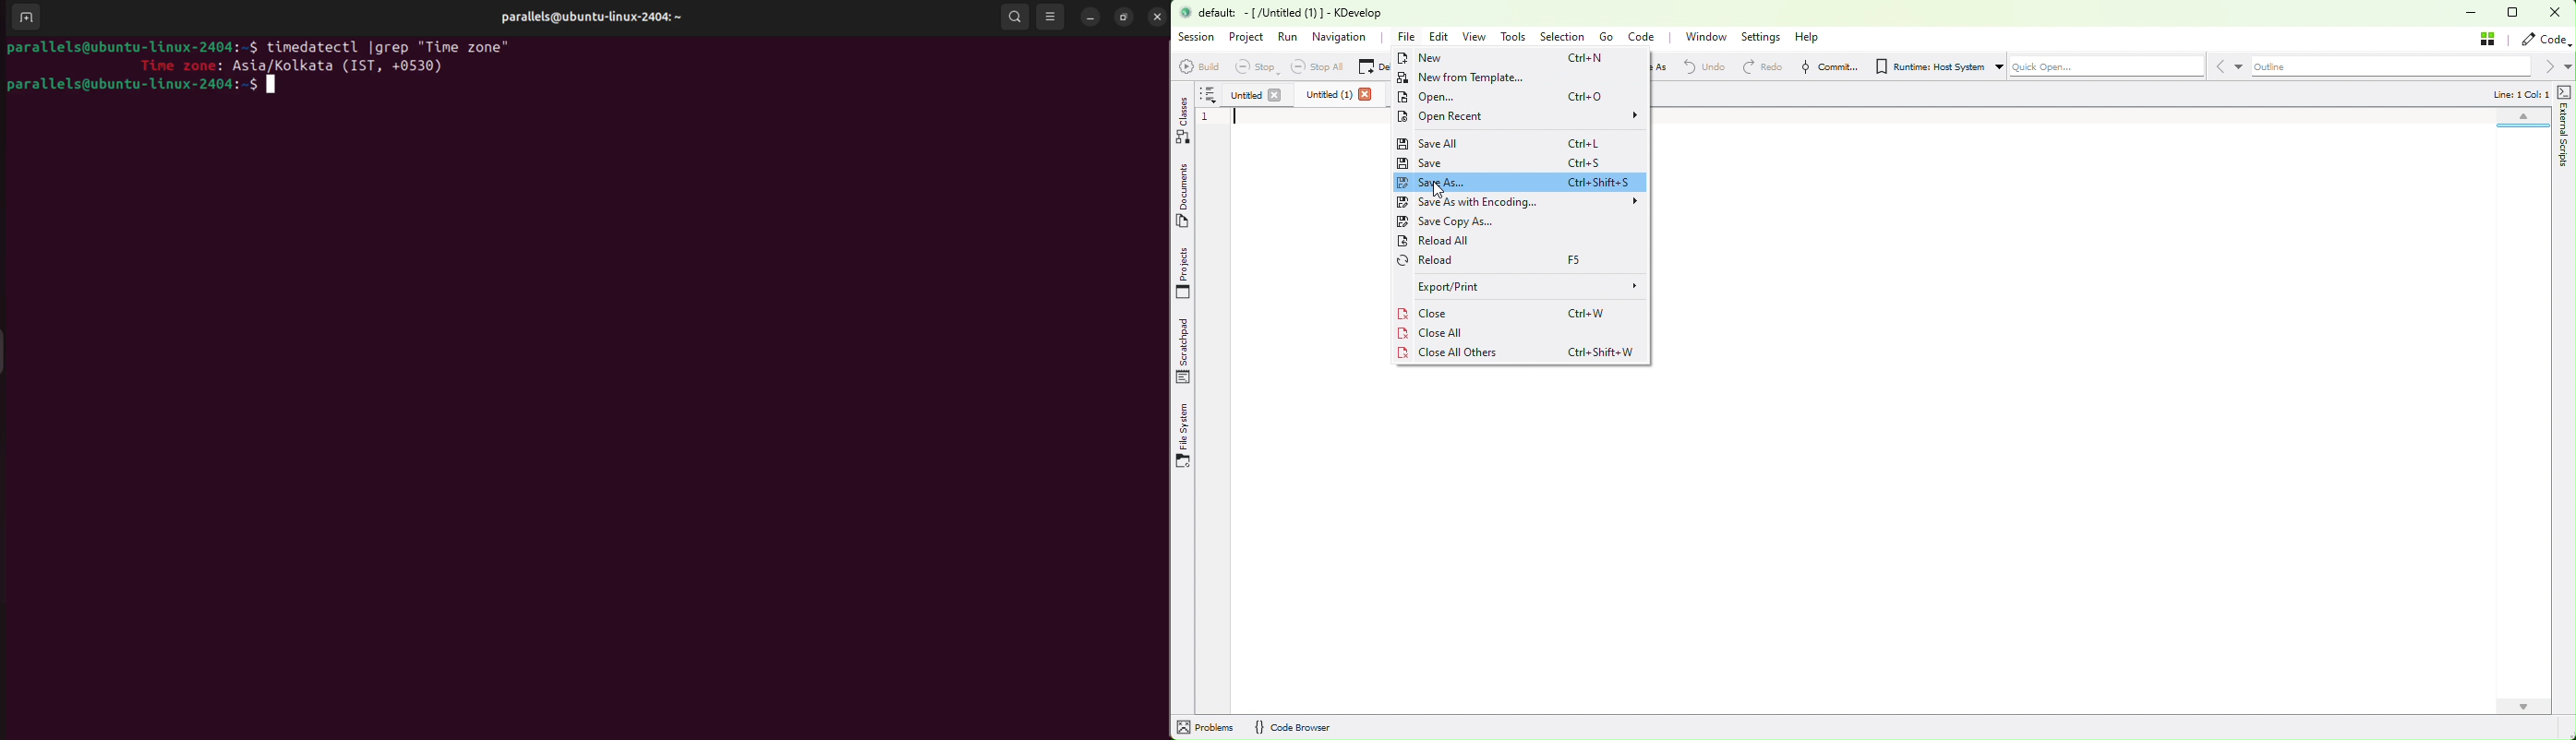 The image size is (2576, 756). Describe the element at coordinates (1246, 39) in the screenshot. I see `Project` at that location.